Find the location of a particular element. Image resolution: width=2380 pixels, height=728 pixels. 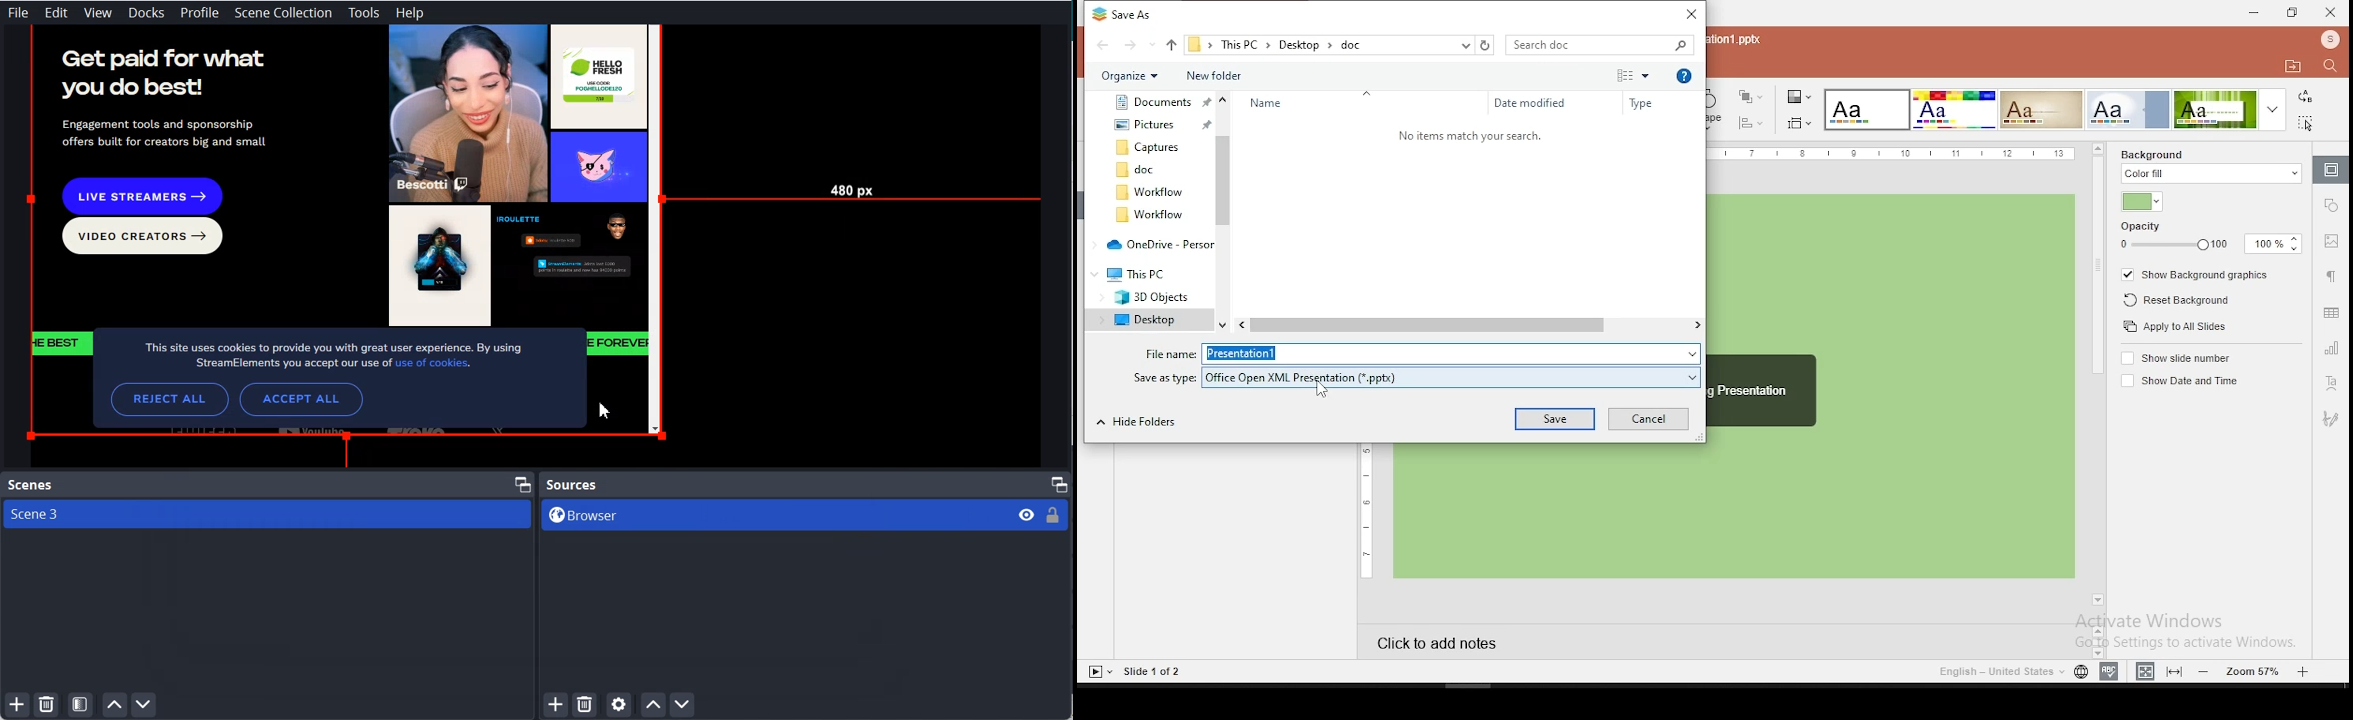

reset background is located at coordinates (2177, 300).